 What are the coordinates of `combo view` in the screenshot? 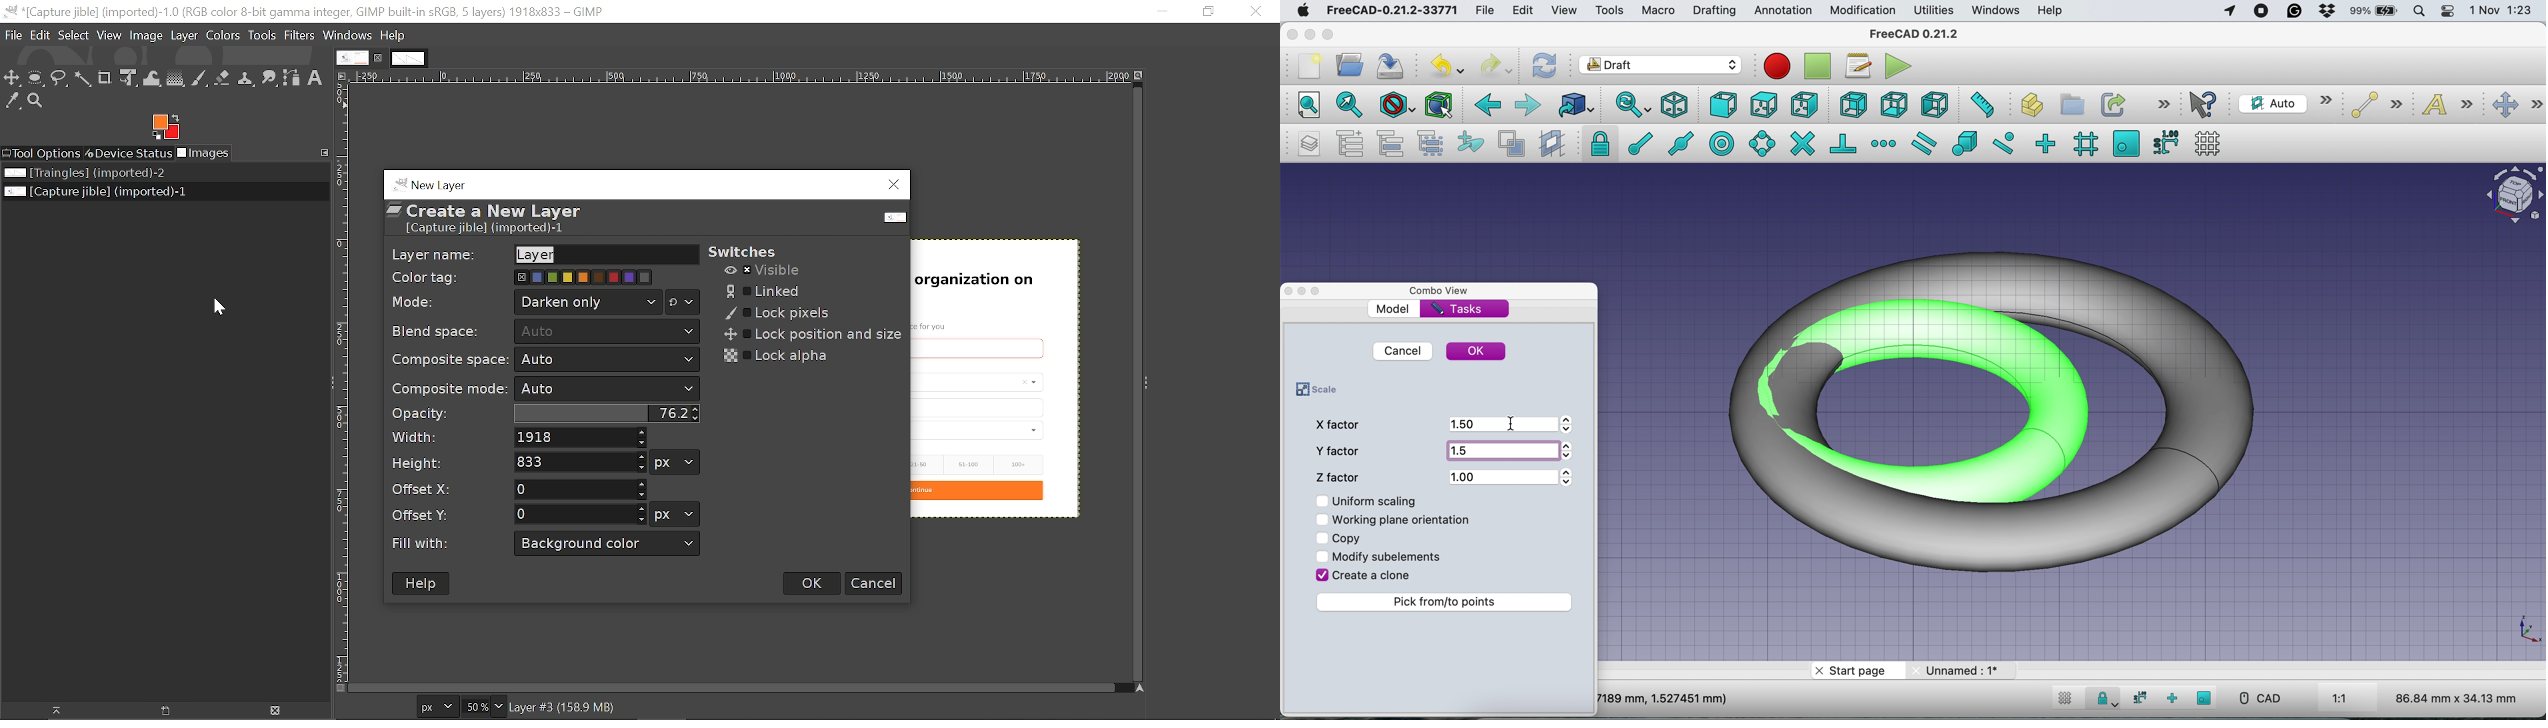 It's located at (1446, 291).